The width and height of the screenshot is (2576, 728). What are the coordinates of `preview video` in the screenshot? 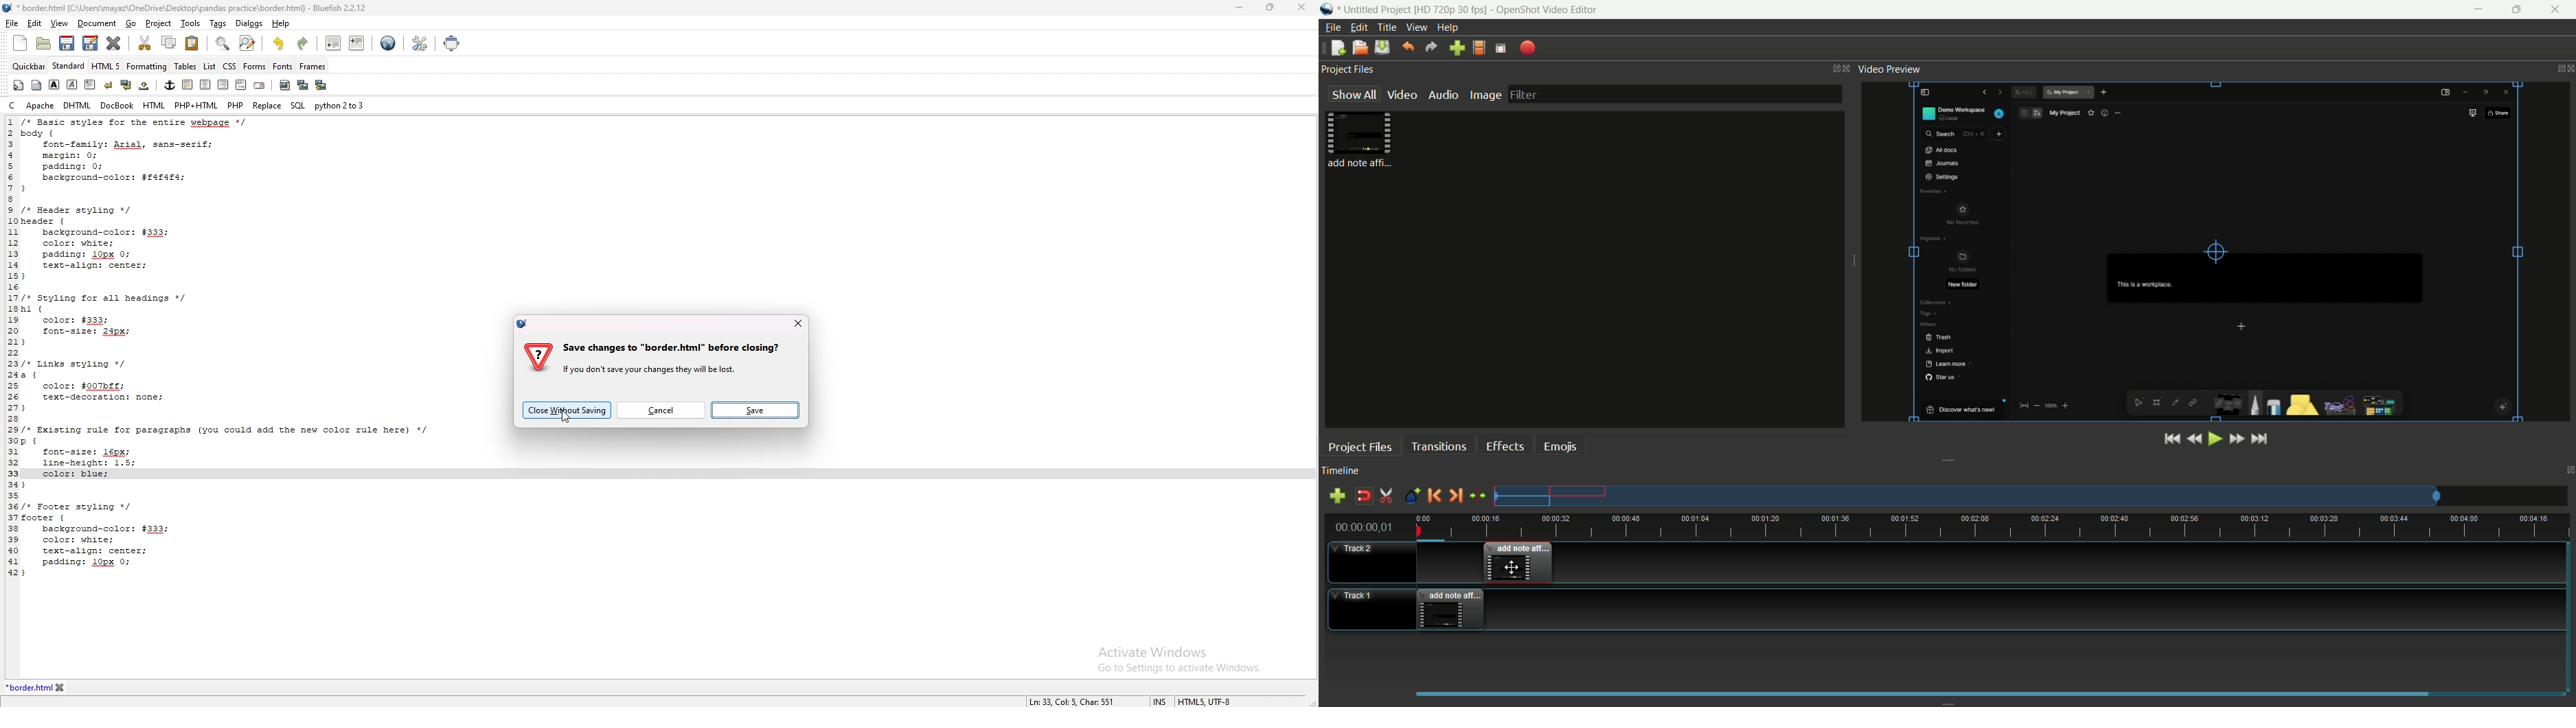 It's located at (2214, 251).